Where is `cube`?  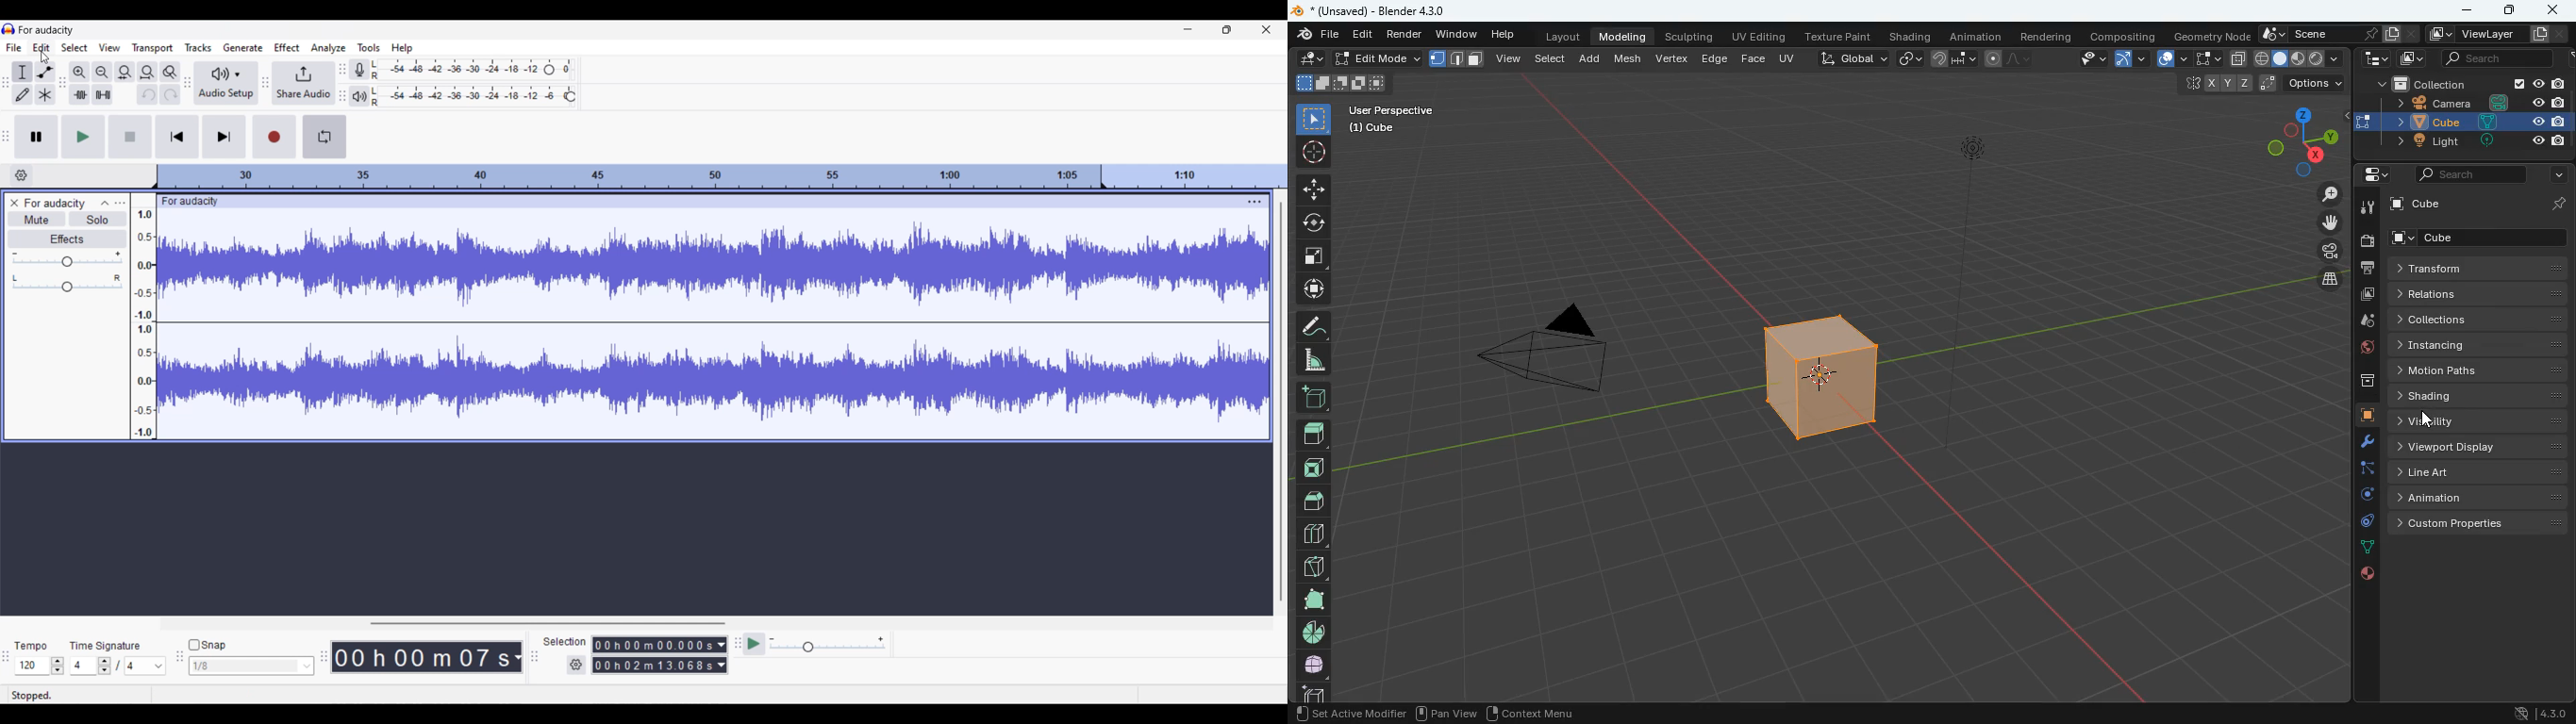 cube is located at coordinates (2473, 121).